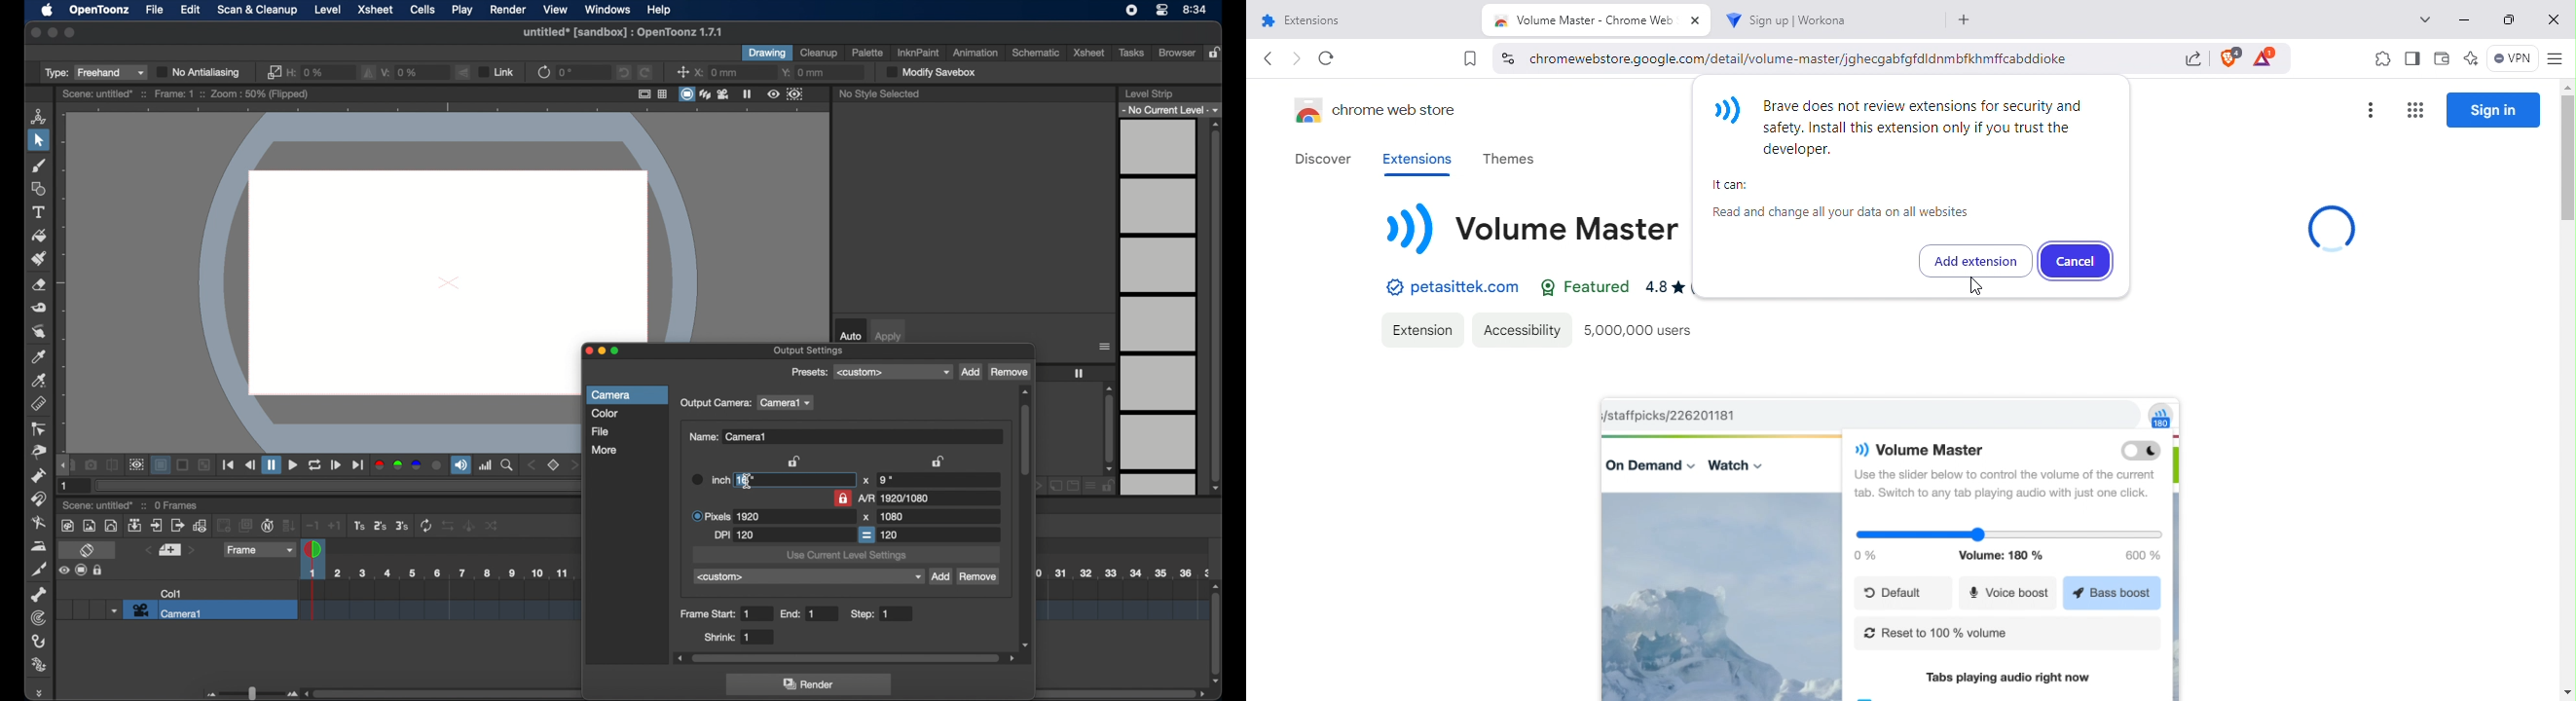  What do you see at coordinates (315, 465) in the screenshot?
I see `` at bounding box center [315, 465].